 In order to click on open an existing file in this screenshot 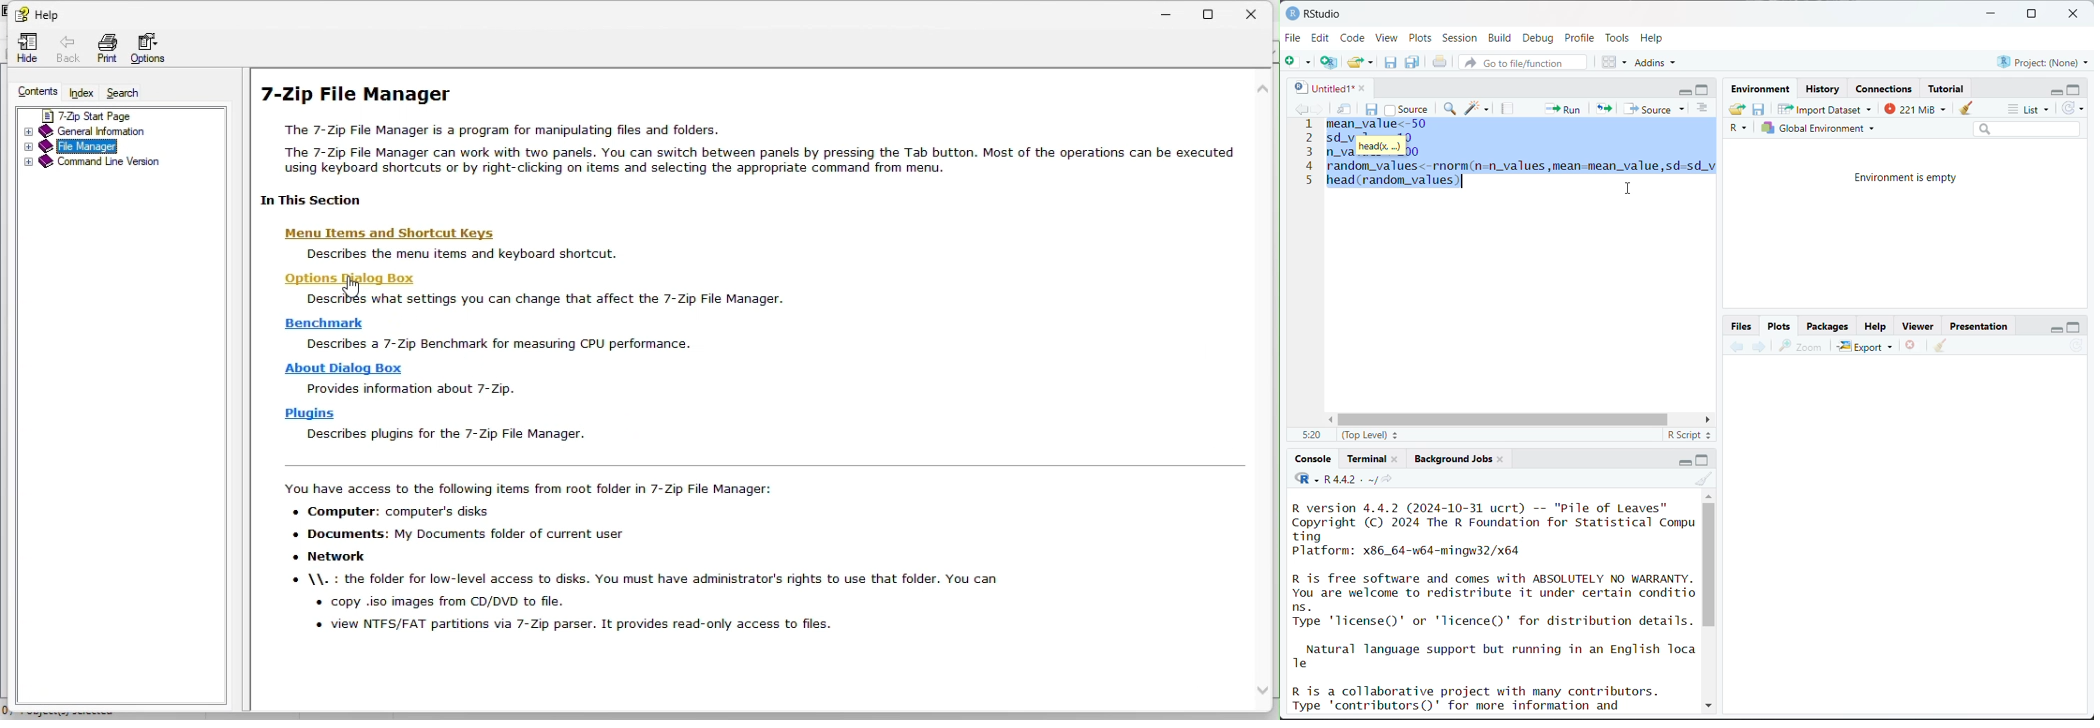, I will do `click(1355, 60)`.